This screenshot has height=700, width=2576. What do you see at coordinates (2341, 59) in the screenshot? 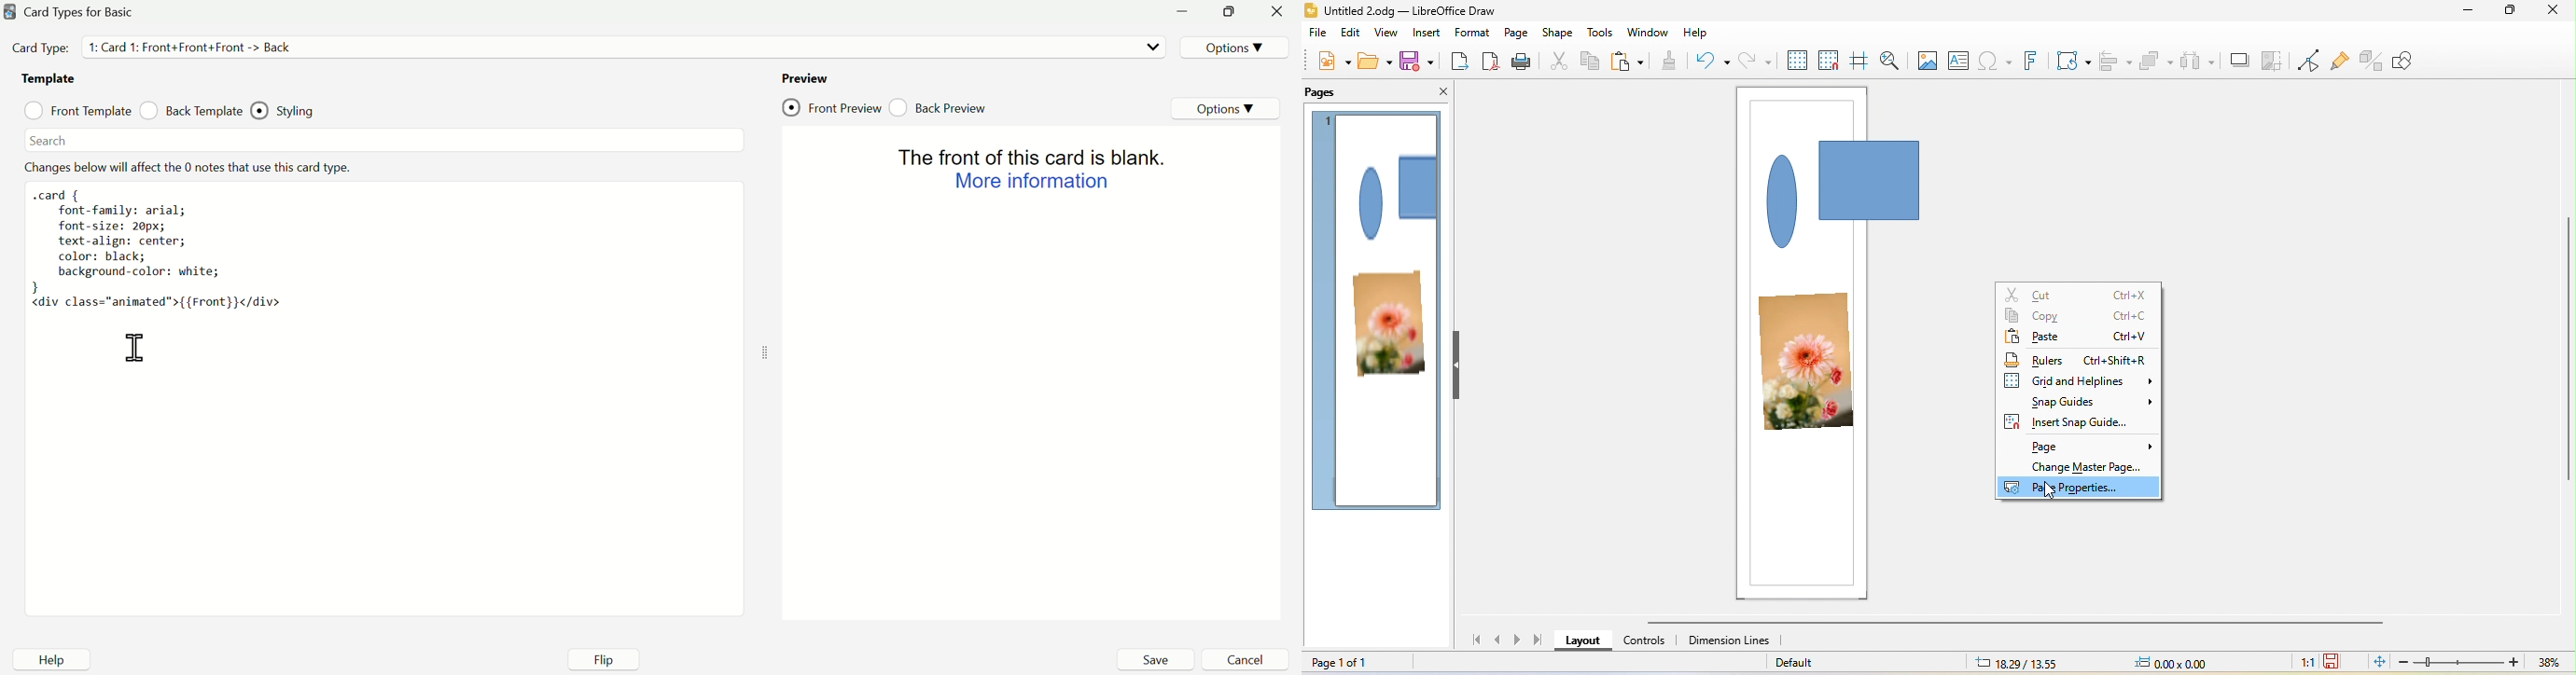
I see `show gluepoint function` at bounding box center [2341, 59].